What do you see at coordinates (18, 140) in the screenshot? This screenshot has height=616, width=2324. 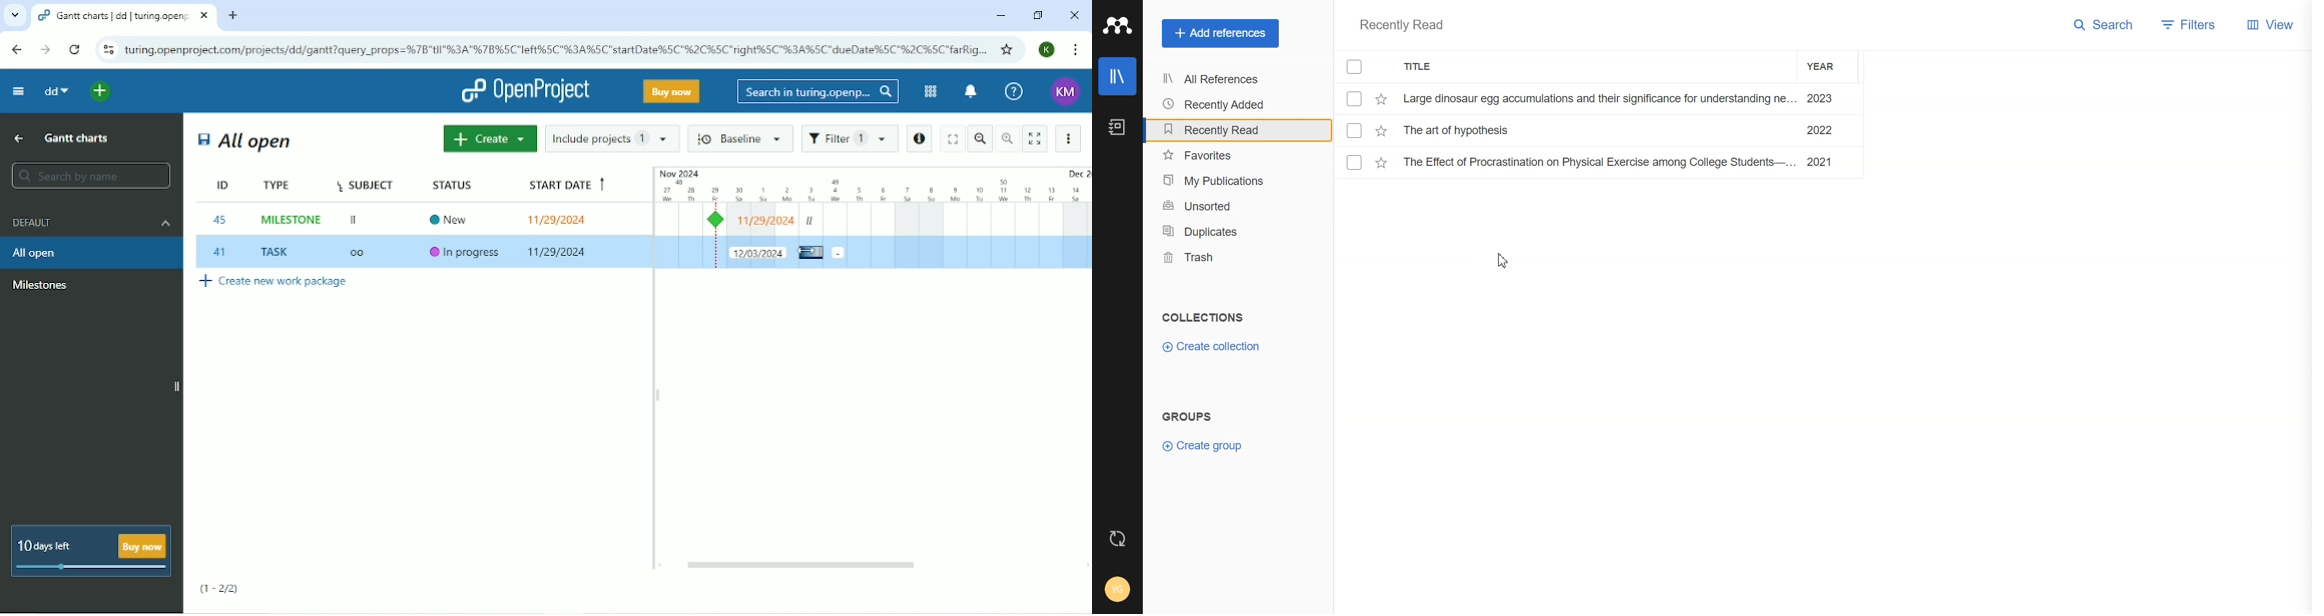 I see `Up` at bounding box center [18, 140].